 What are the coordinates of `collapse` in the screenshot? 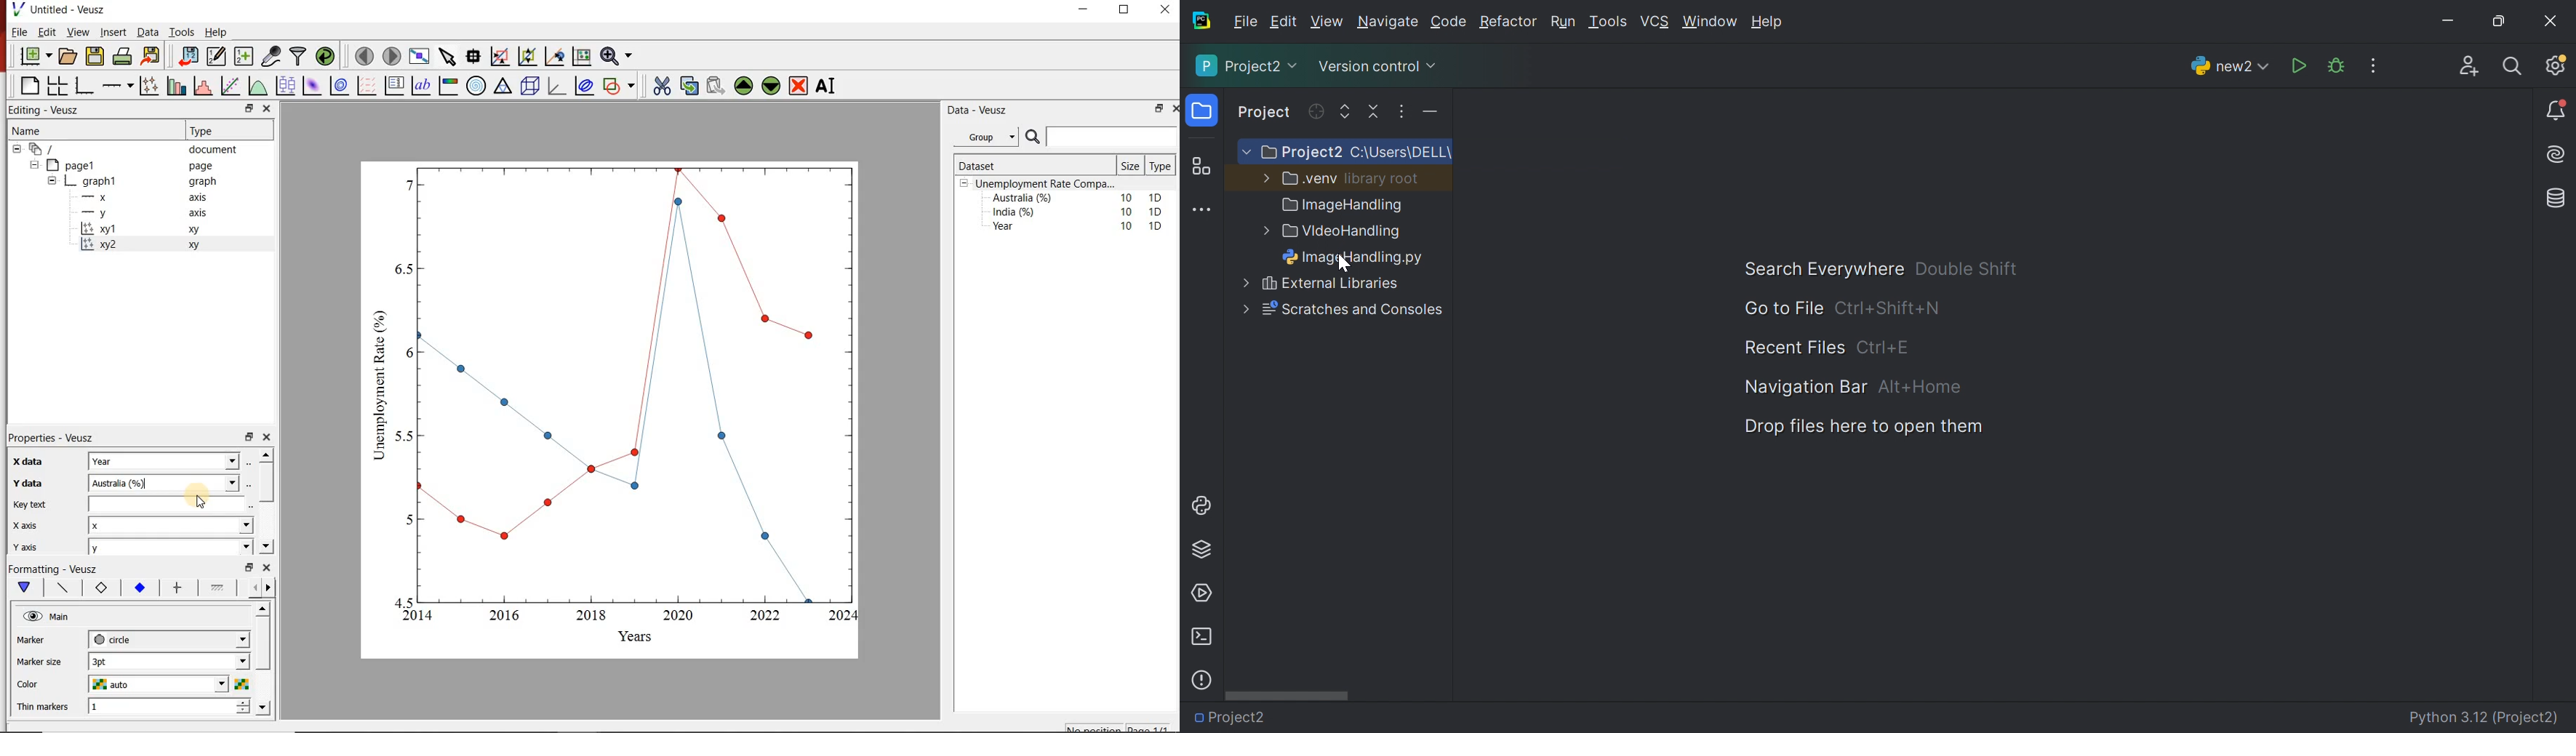 It's located at (51, 183).